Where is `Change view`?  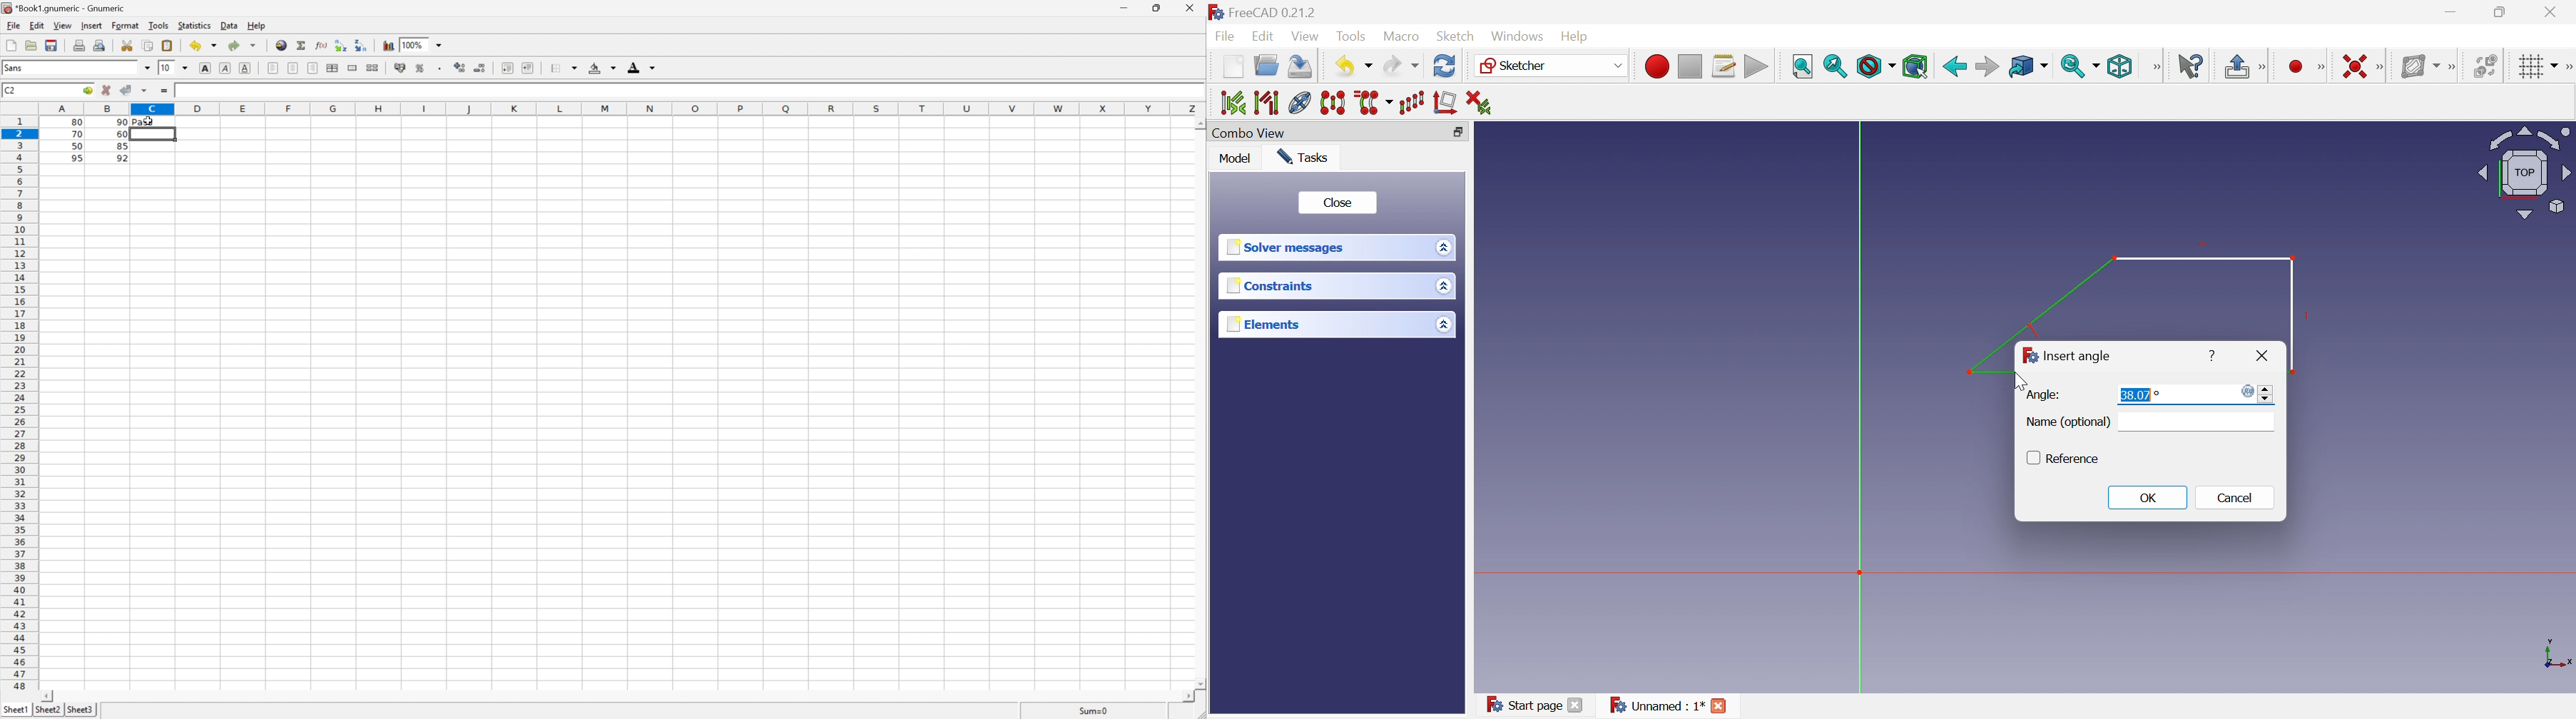 Change view is located at coordinates (1457, 132).